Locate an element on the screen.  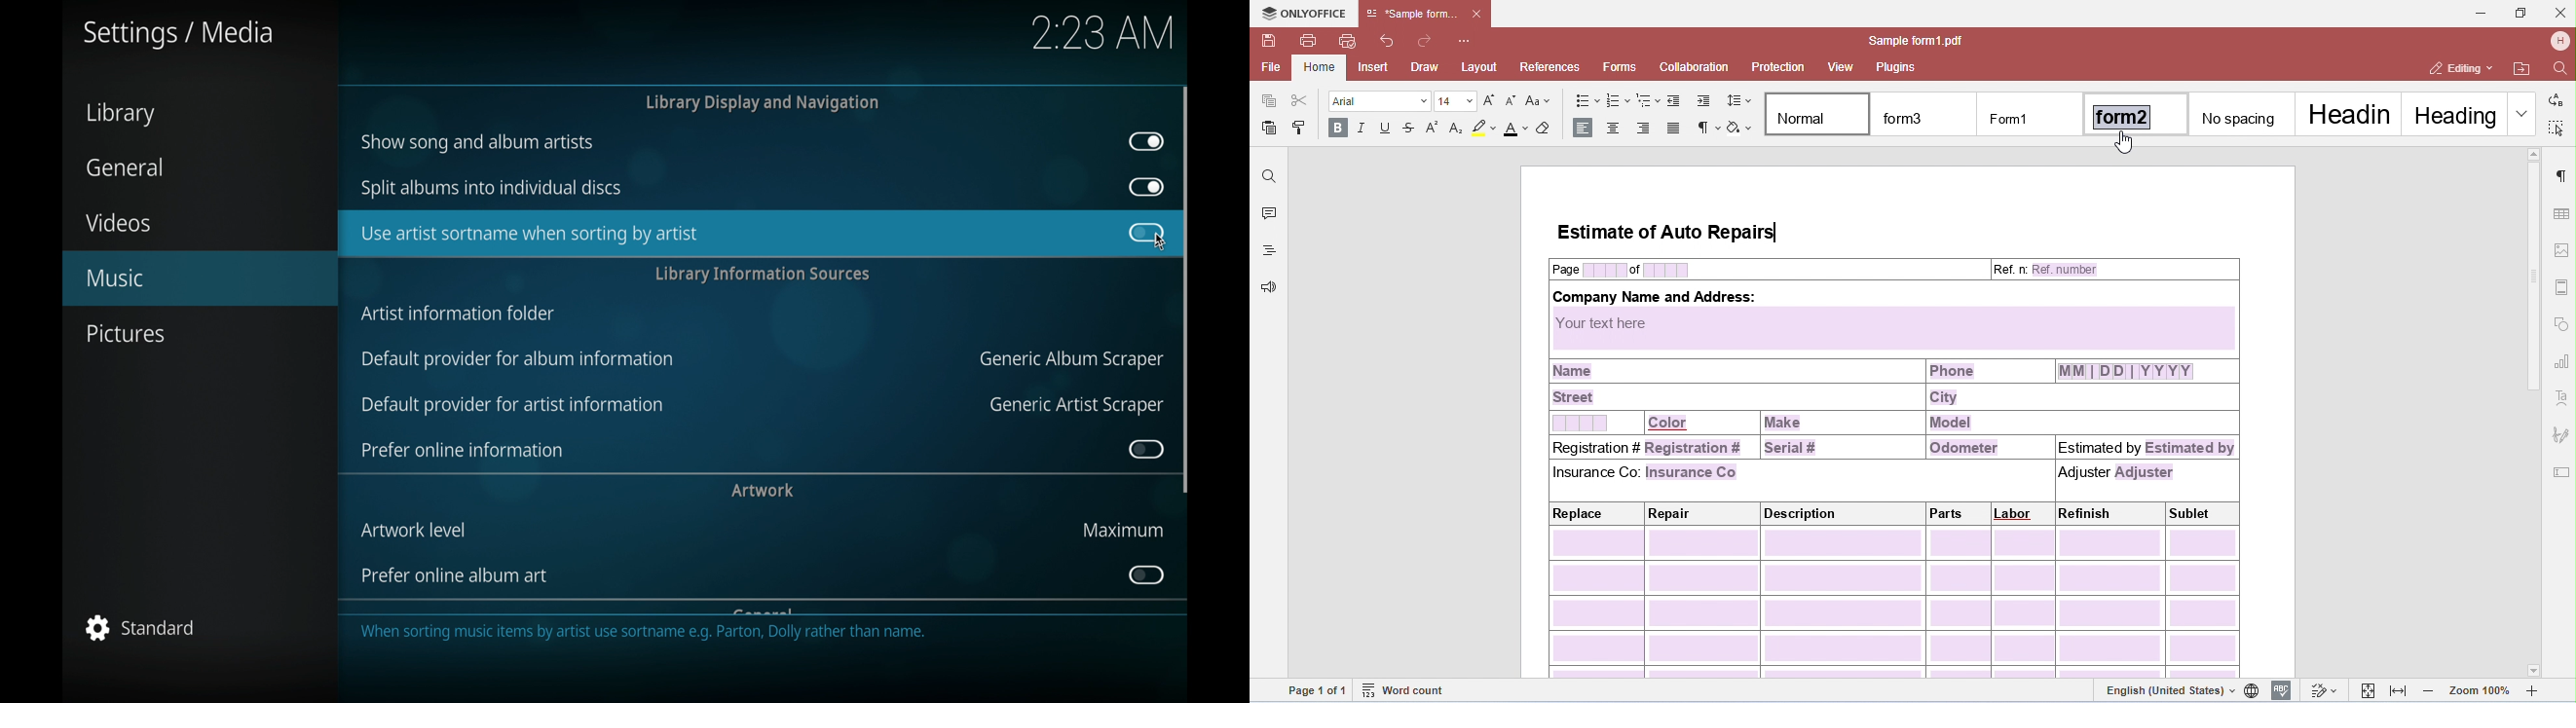
default provider for artist information is located at coordinates (512, 405).